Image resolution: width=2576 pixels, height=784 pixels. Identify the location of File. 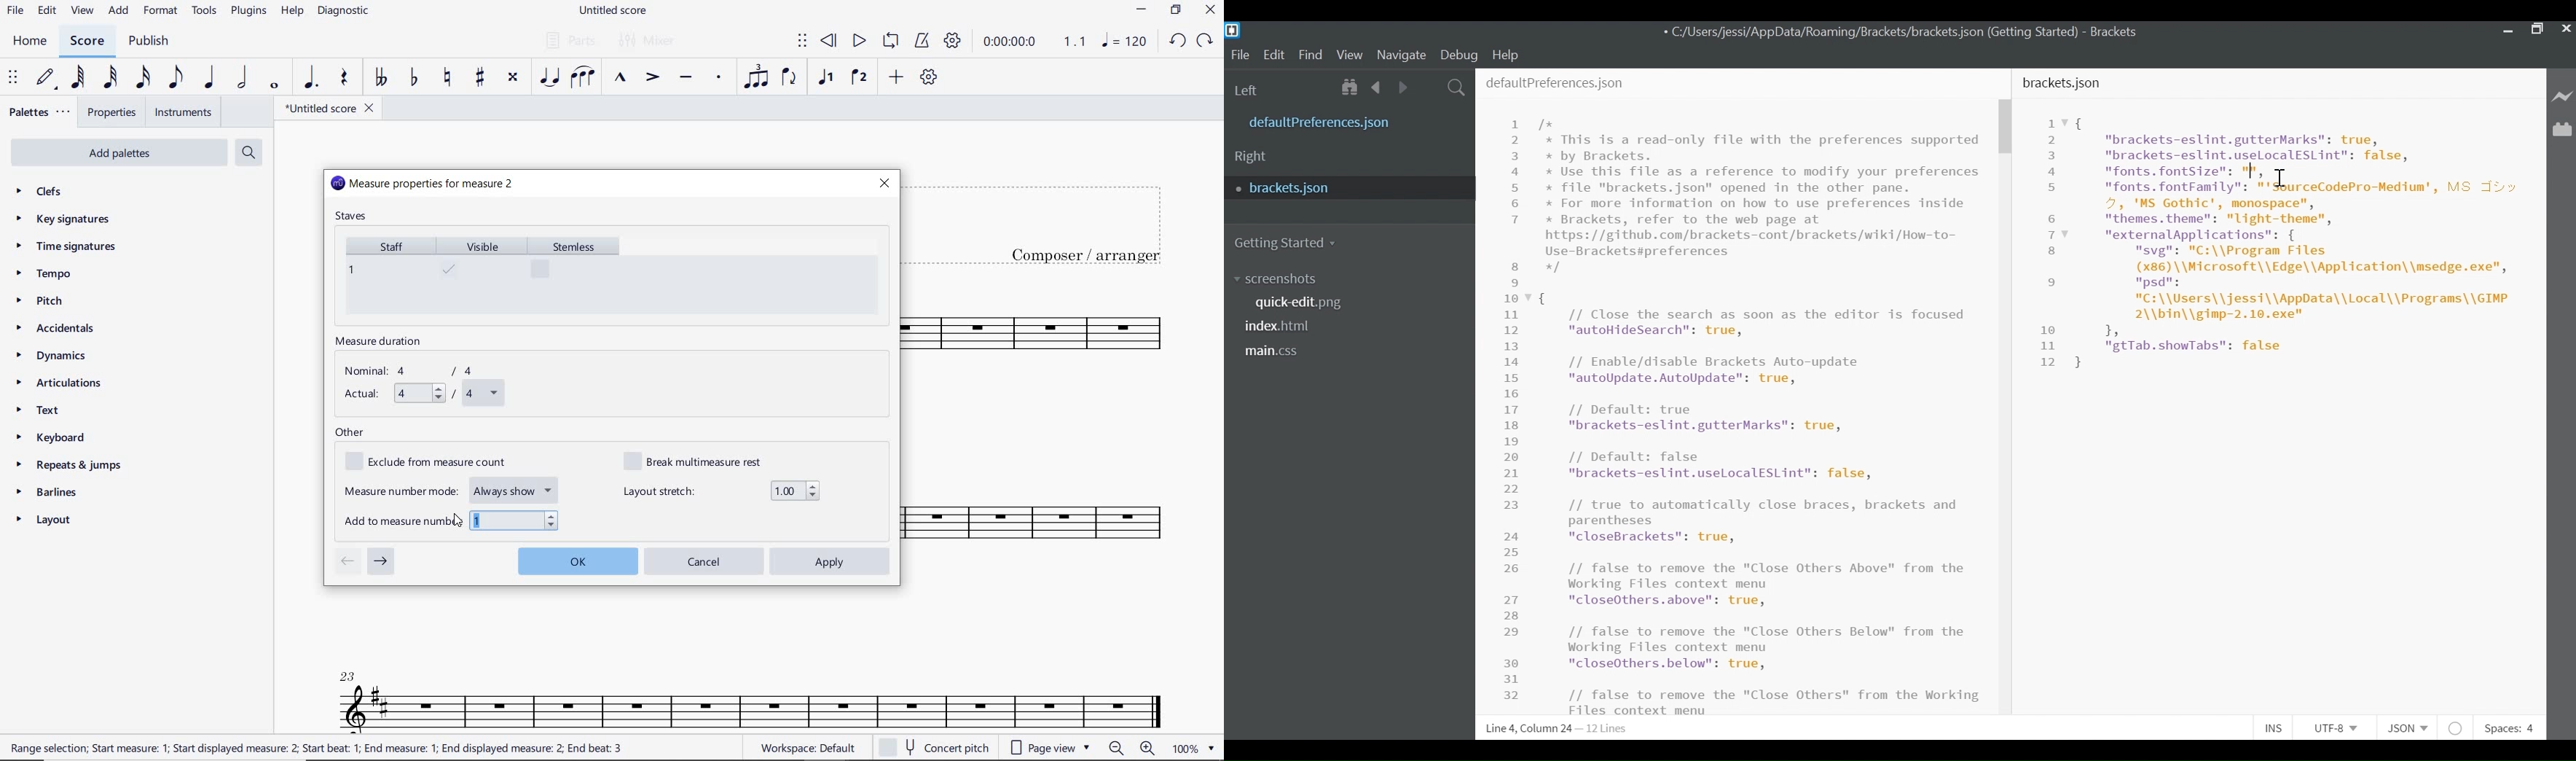
(1240, 56).